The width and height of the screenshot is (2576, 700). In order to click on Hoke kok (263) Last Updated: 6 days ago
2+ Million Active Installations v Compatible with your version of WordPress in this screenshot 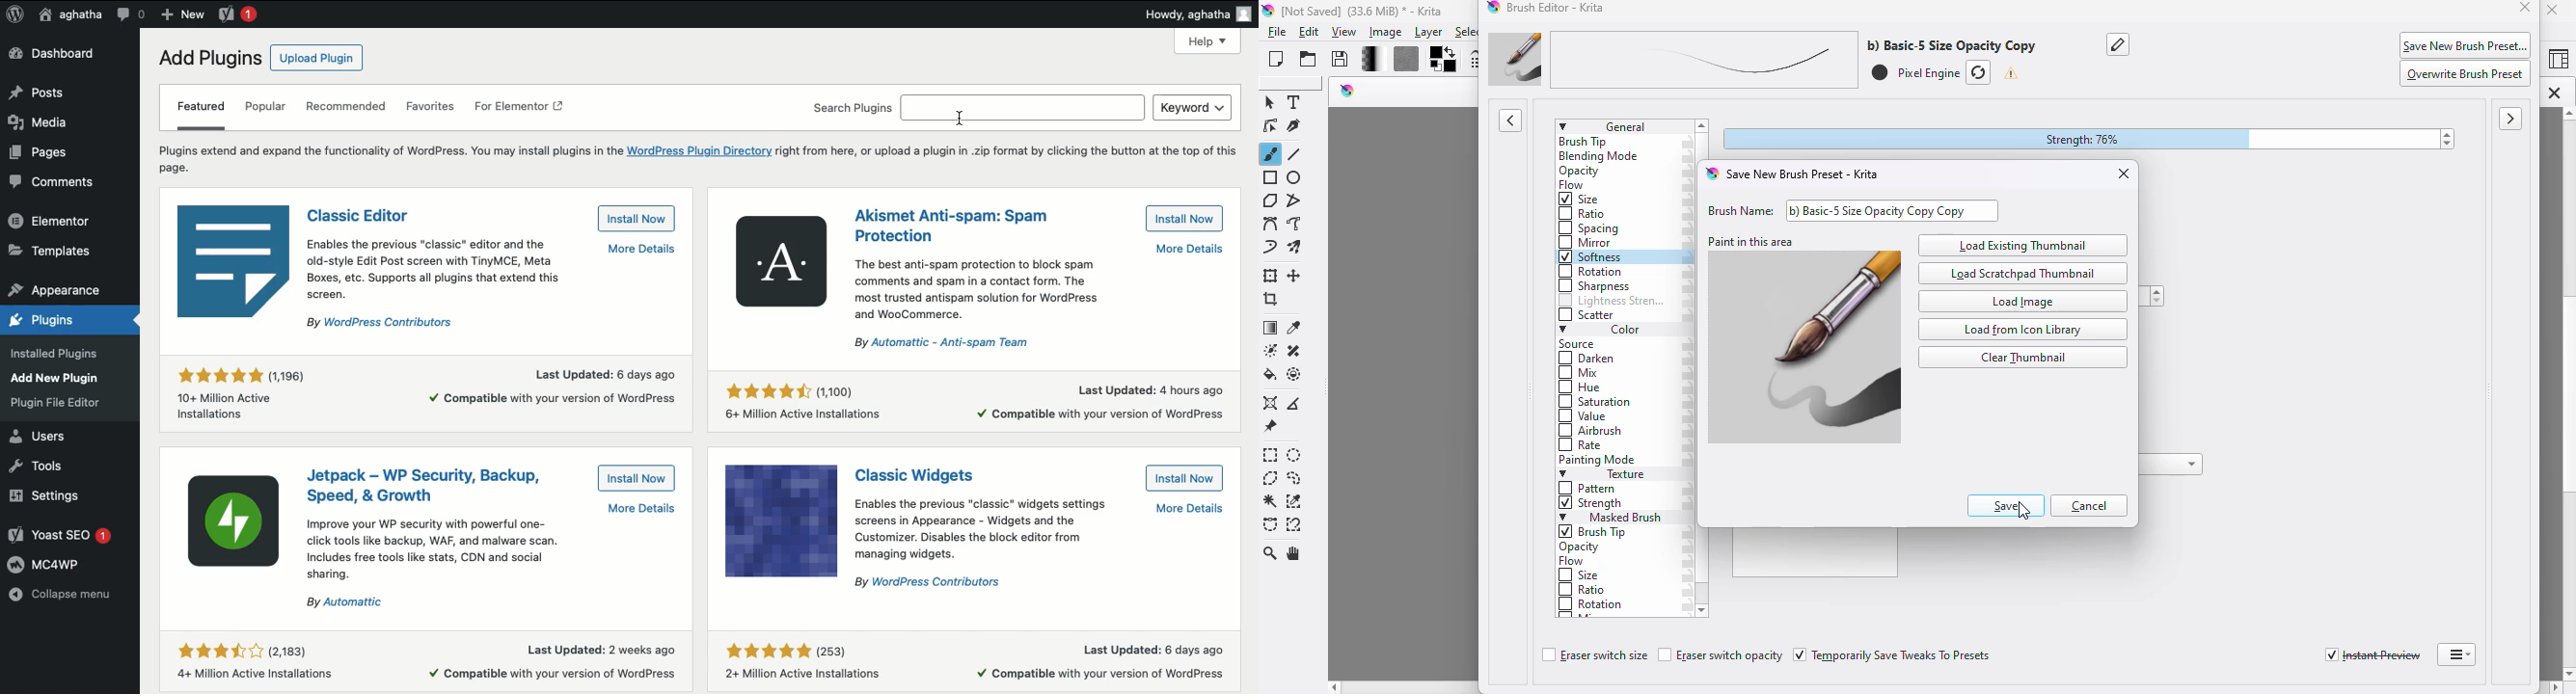, I will do `click(978, 656)`.